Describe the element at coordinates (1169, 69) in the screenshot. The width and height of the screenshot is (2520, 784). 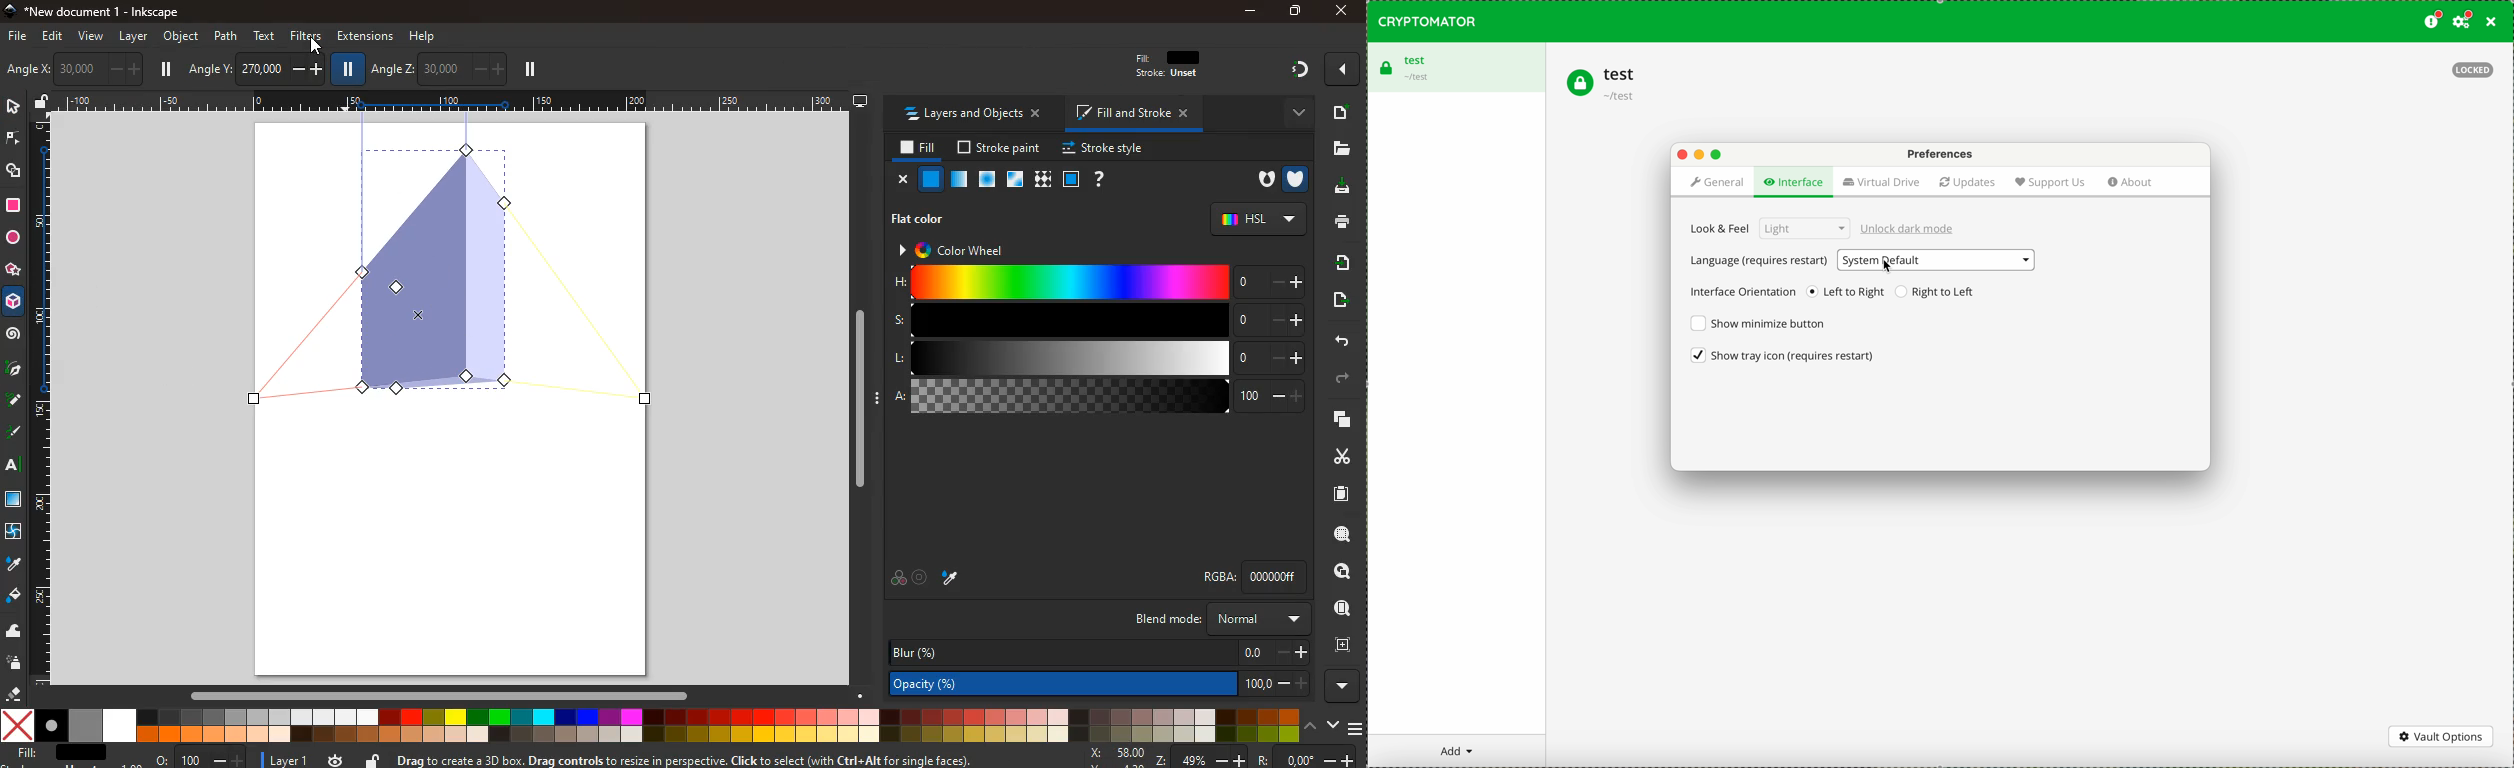
I see `filt` at that location.